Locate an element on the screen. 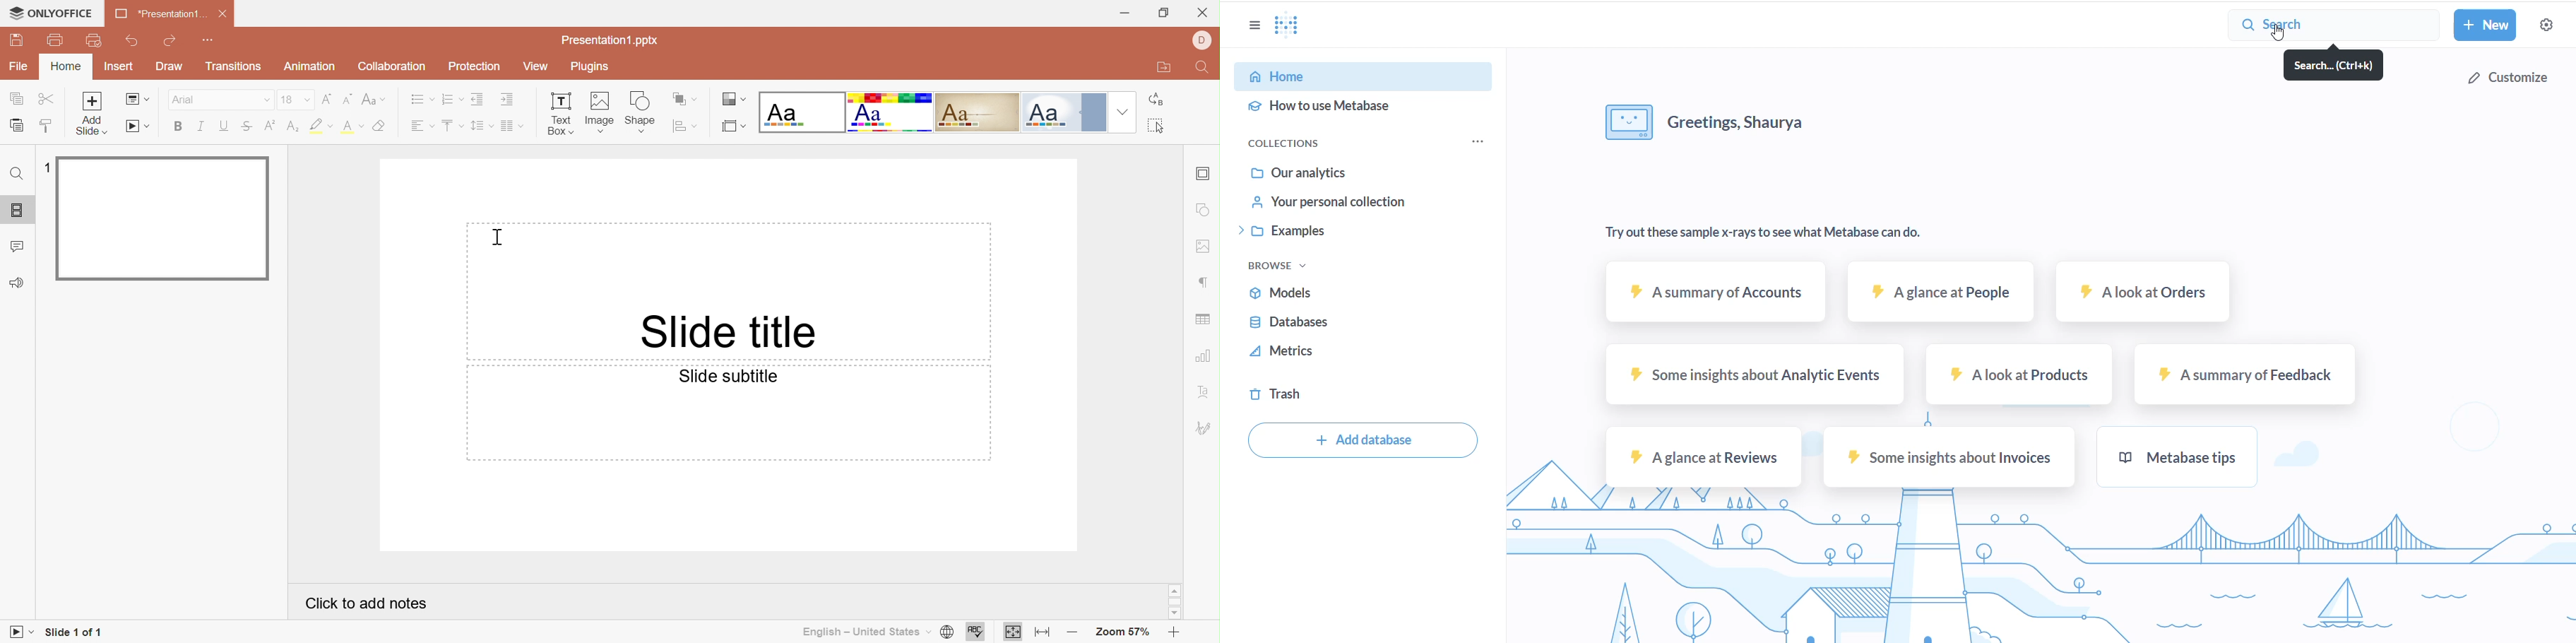  Fit to width is located at coordinates (1046, 633).